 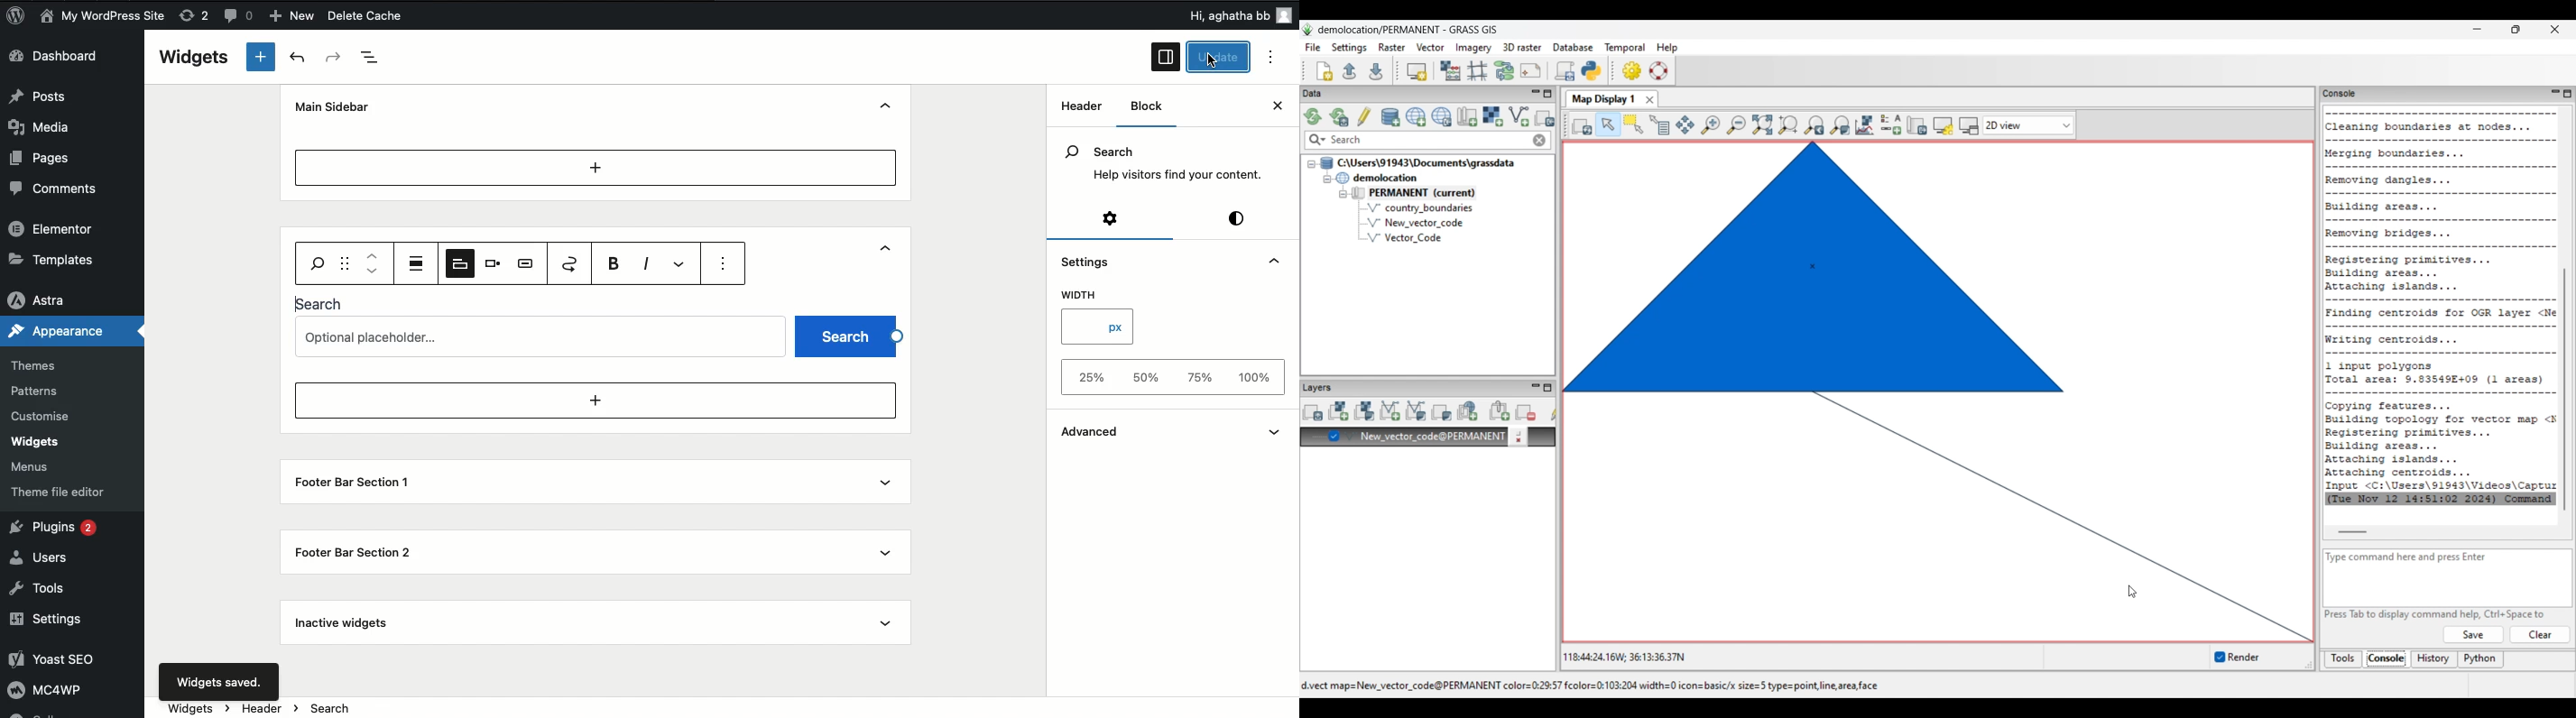 What do you see at coordinates (847, 335) in the screenshot?
I see `Search` at bounding box center [847, 335].